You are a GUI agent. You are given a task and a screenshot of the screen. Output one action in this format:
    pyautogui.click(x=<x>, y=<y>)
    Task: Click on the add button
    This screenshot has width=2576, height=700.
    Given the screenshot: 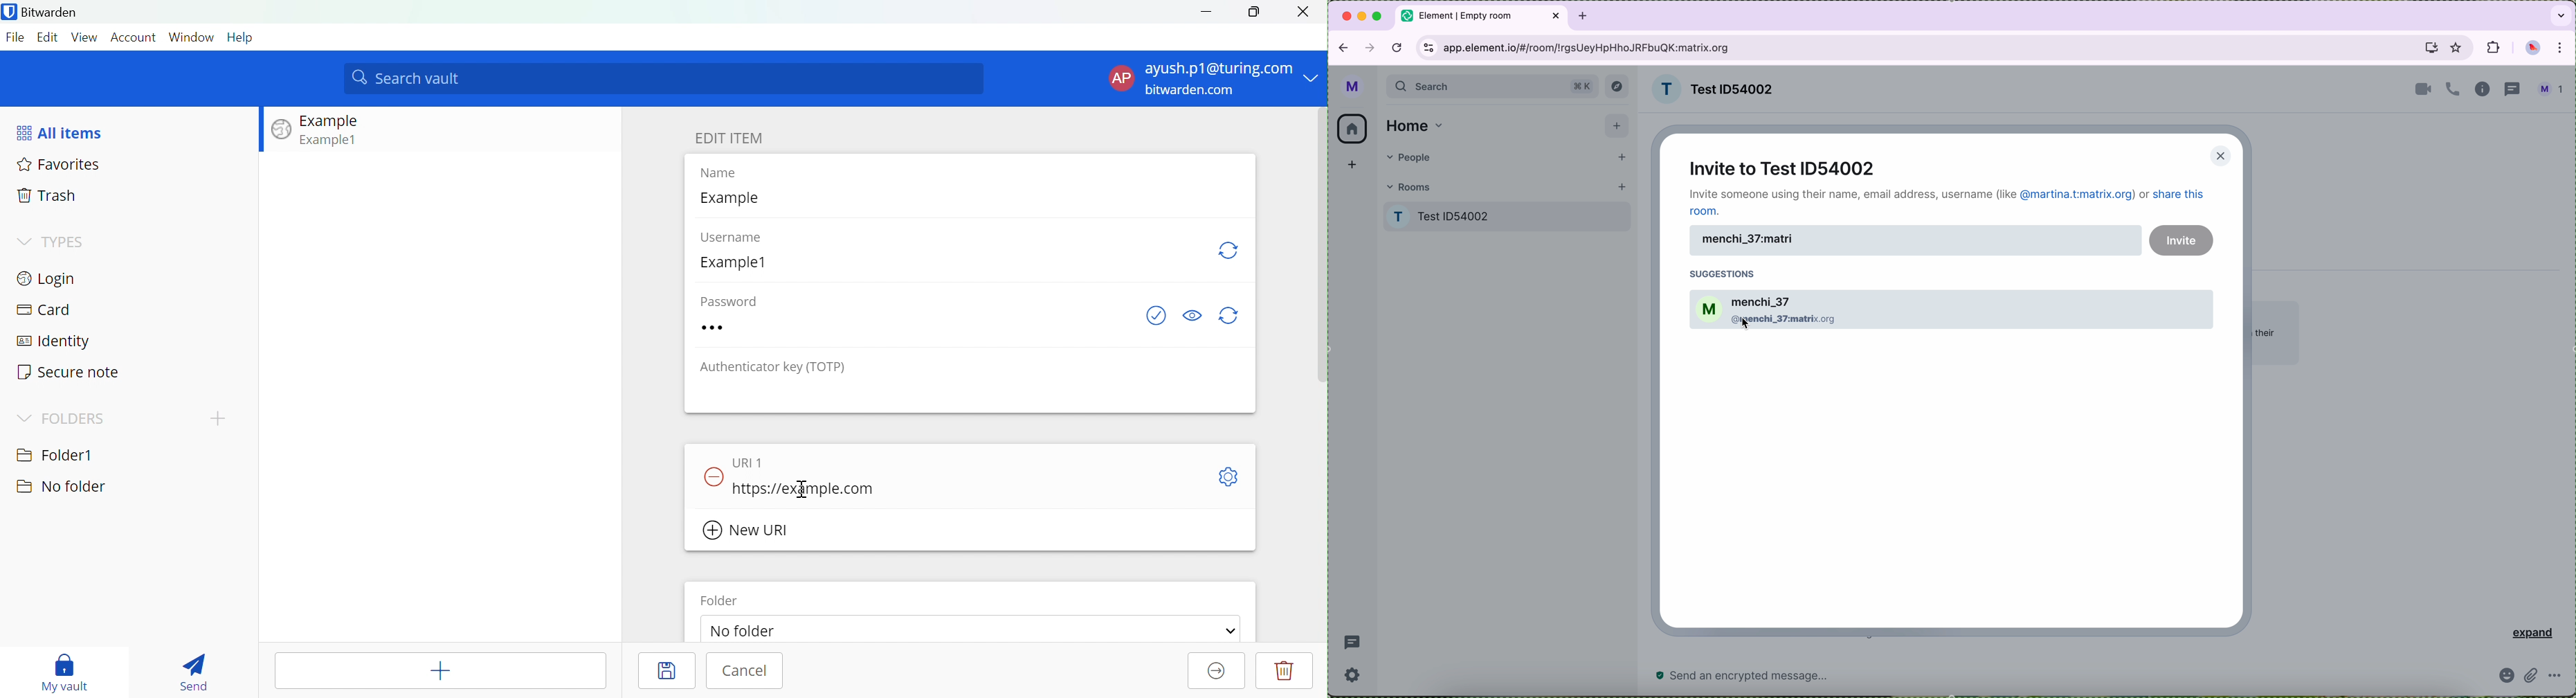 What is the action you would take?
    pyautogui.click(x=1619, y=126)
    